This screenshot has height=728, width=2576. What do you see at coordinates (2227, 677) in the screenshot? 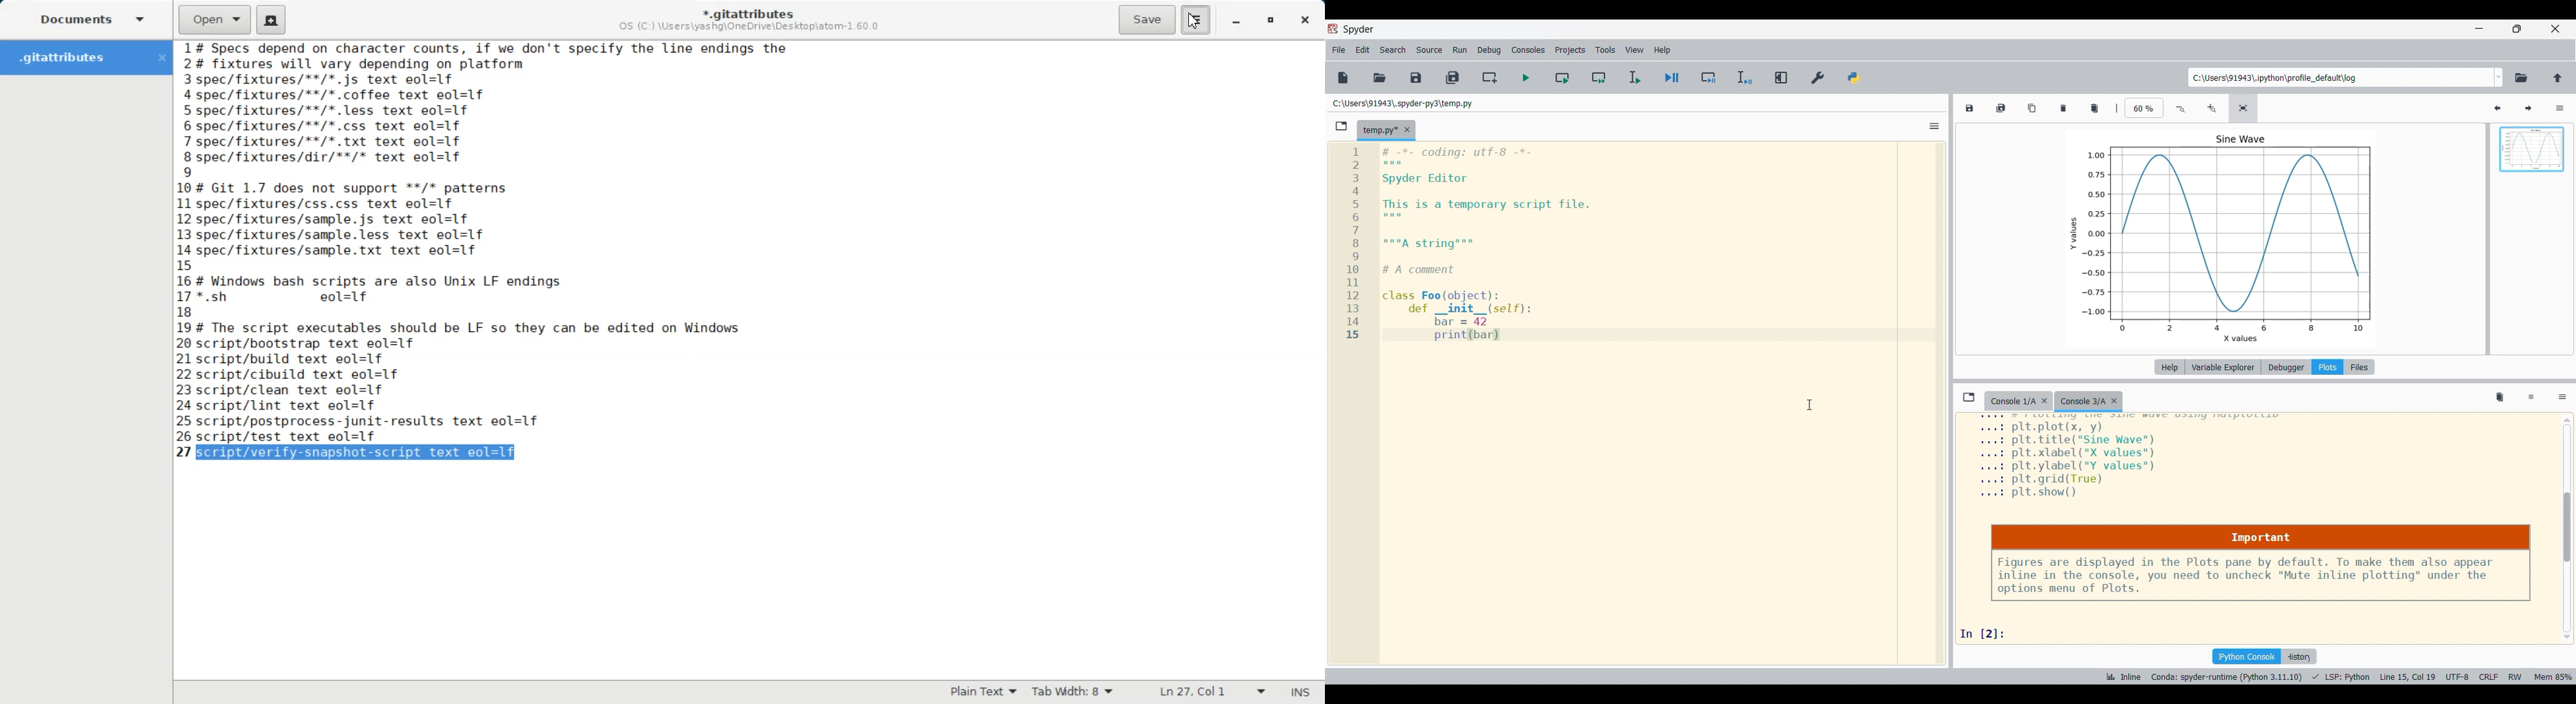
I see `INTERPRETER` at bounding box center [2227, 677].